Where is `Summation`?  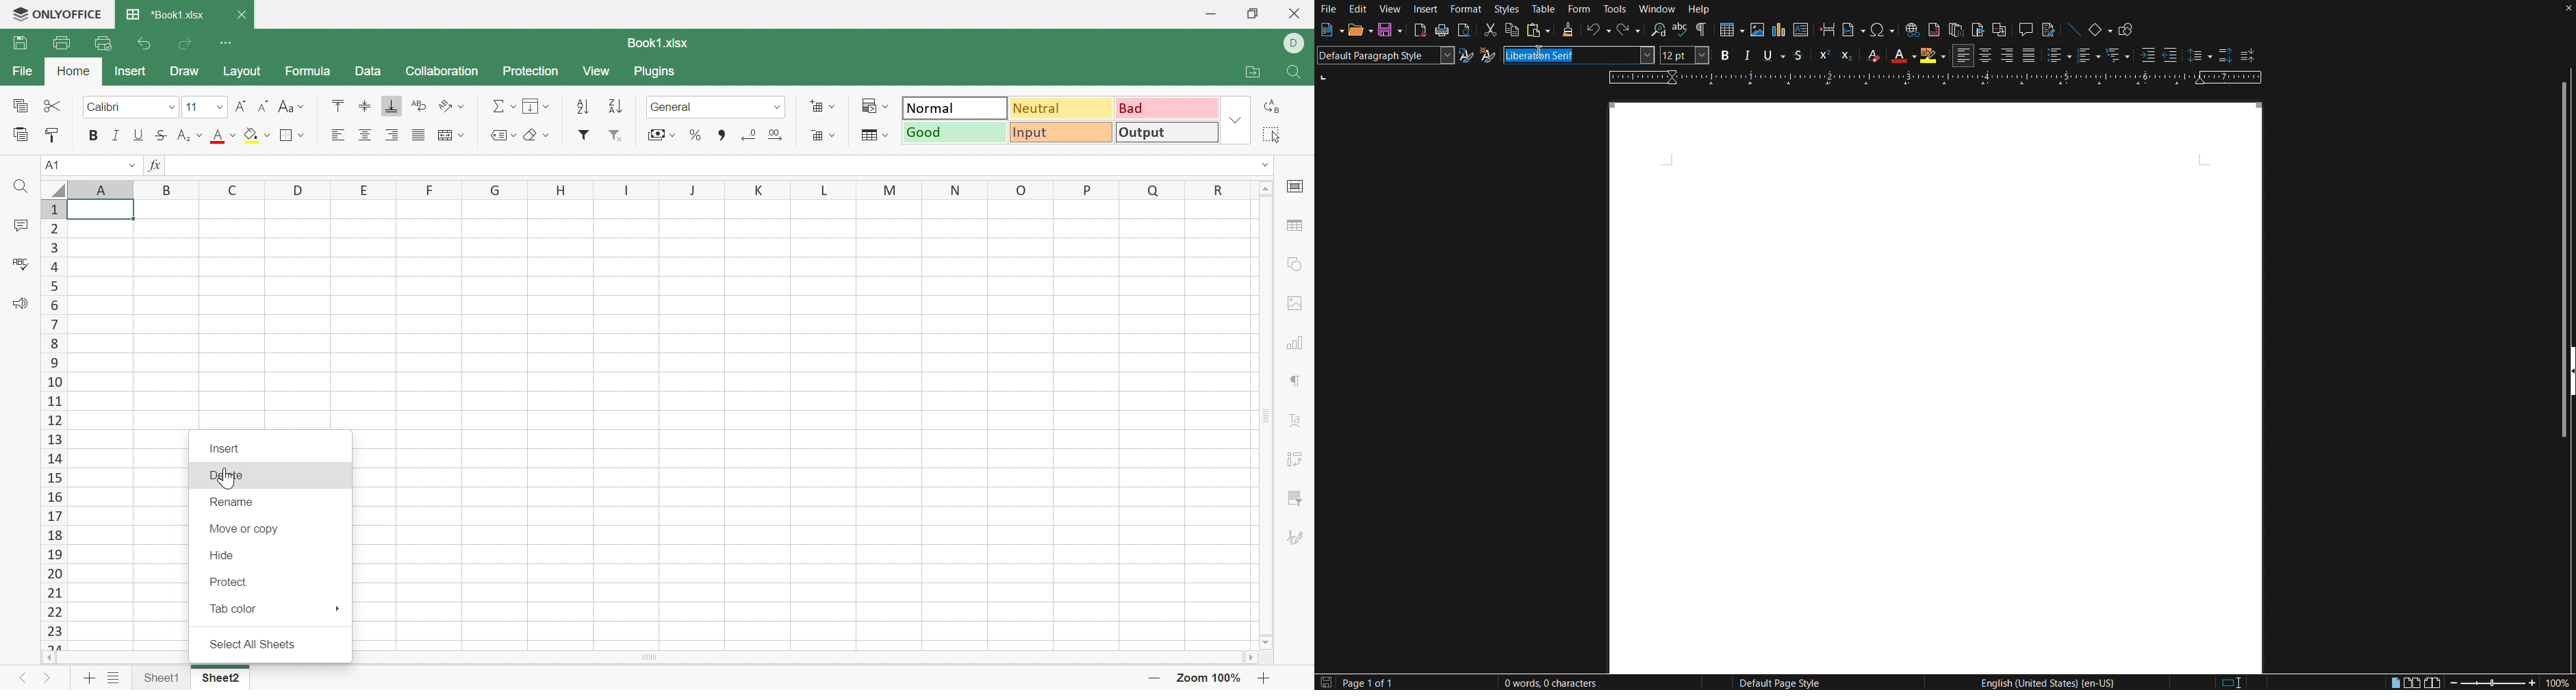 Summation is located at coordinates (496, 105).